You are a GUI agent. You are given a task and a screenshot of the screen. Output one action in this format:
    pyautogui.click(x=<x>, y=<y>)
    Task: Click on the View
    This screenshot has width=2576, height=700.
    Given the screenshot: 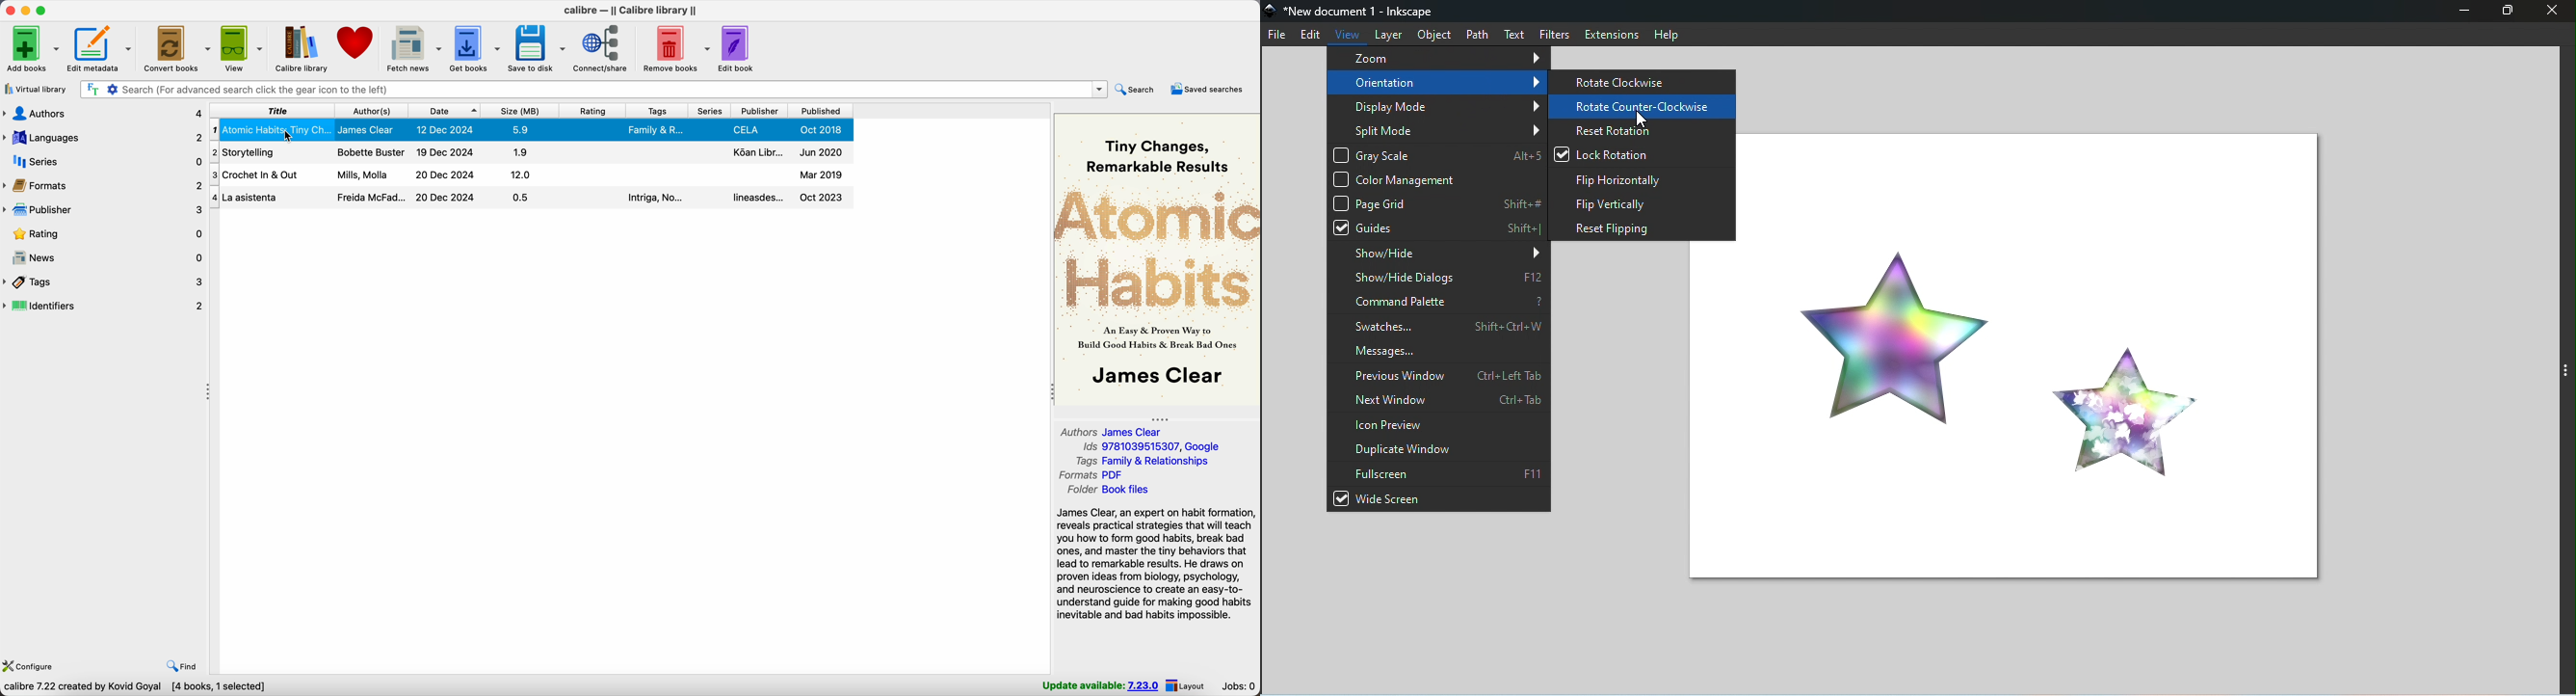 What is the action you would take?
    pyautogui.click(x=1347, y=34)
    